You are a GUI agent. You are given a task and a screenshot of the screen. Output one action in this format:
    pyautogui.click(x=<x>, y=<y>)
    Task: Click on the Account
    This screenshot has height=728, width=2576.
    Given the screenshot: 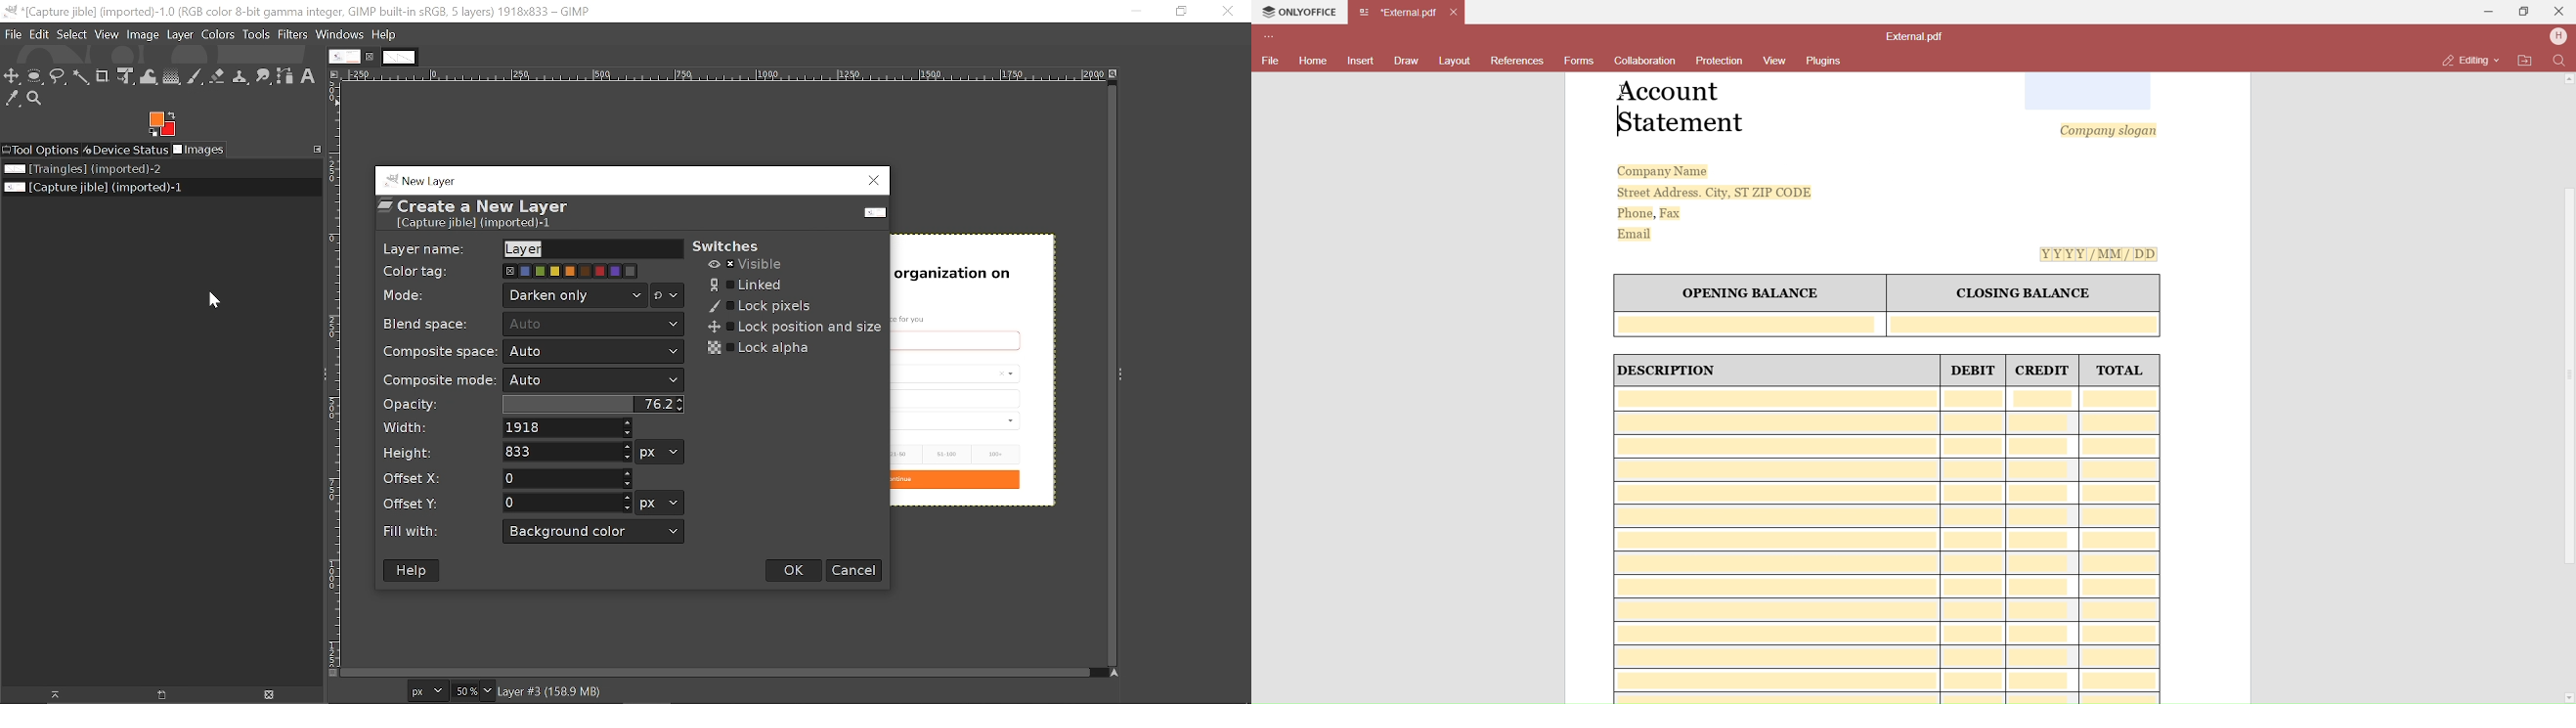 What is the action you would take?
    pyautogui.click(x=1673, y=92)
    